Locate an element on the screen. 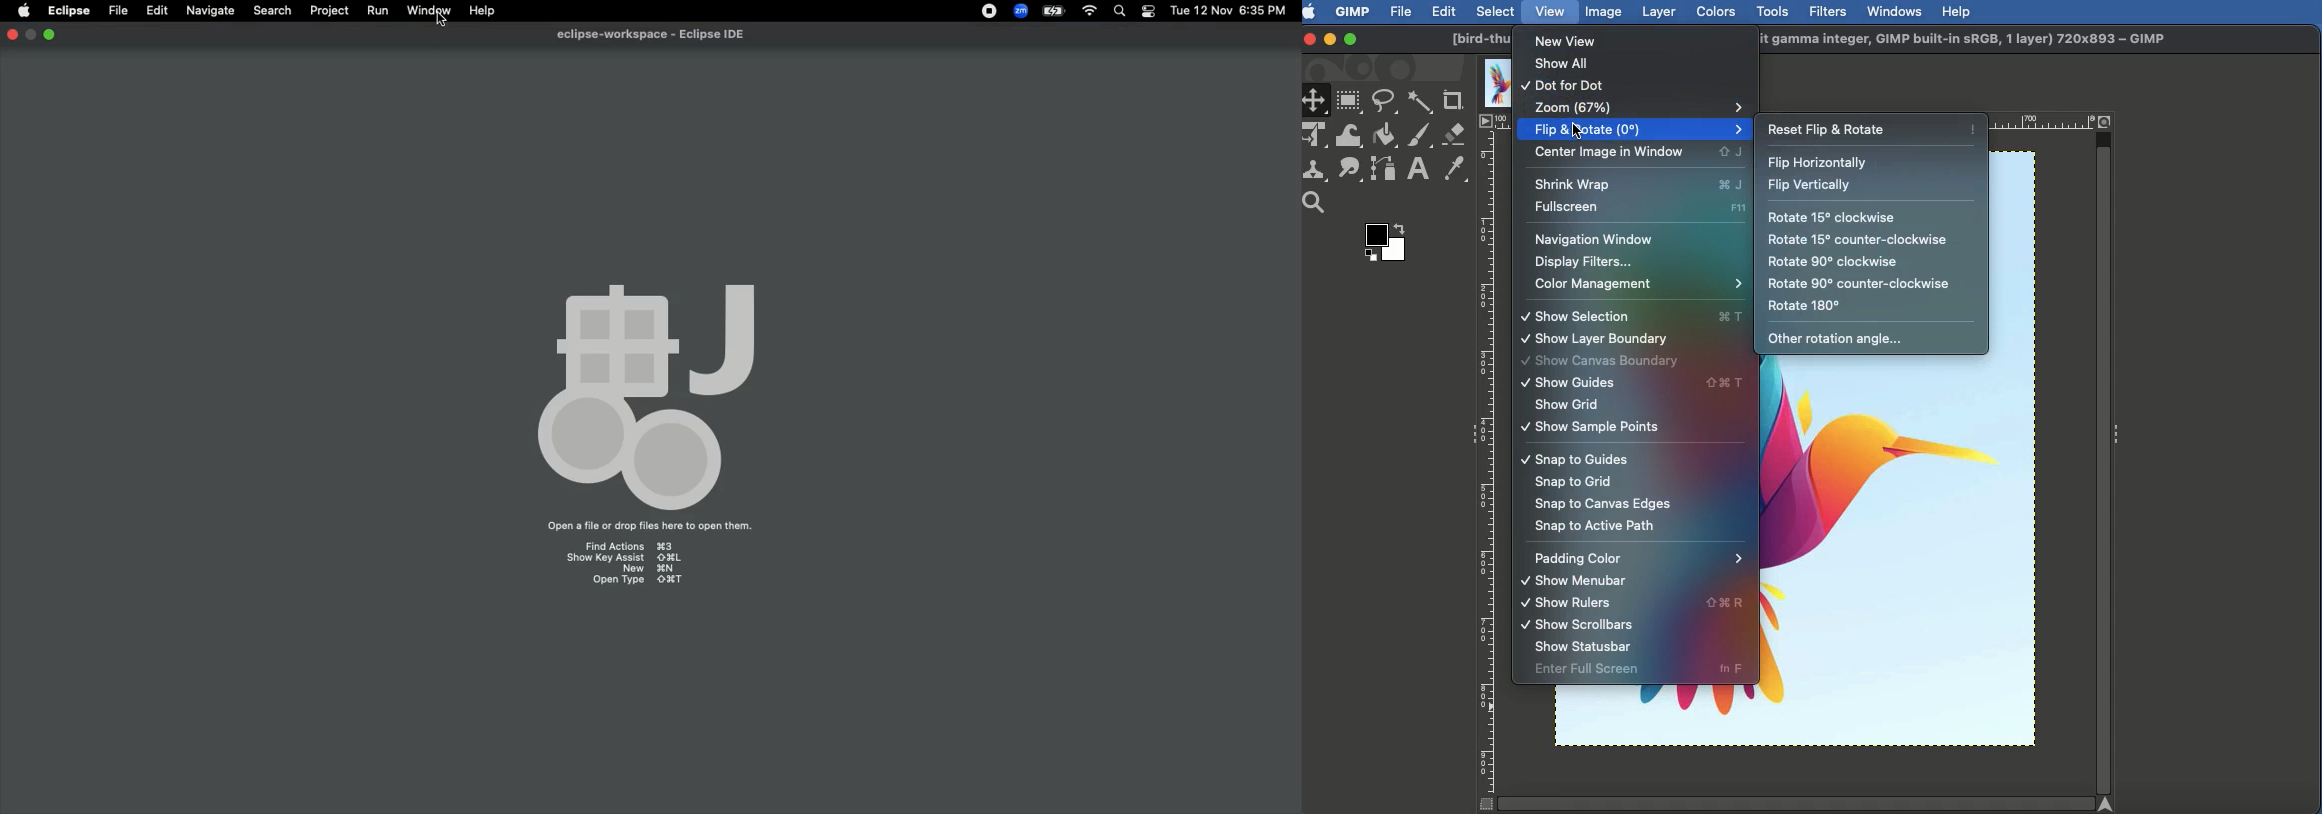  Window is located at coordinates (425, 10).